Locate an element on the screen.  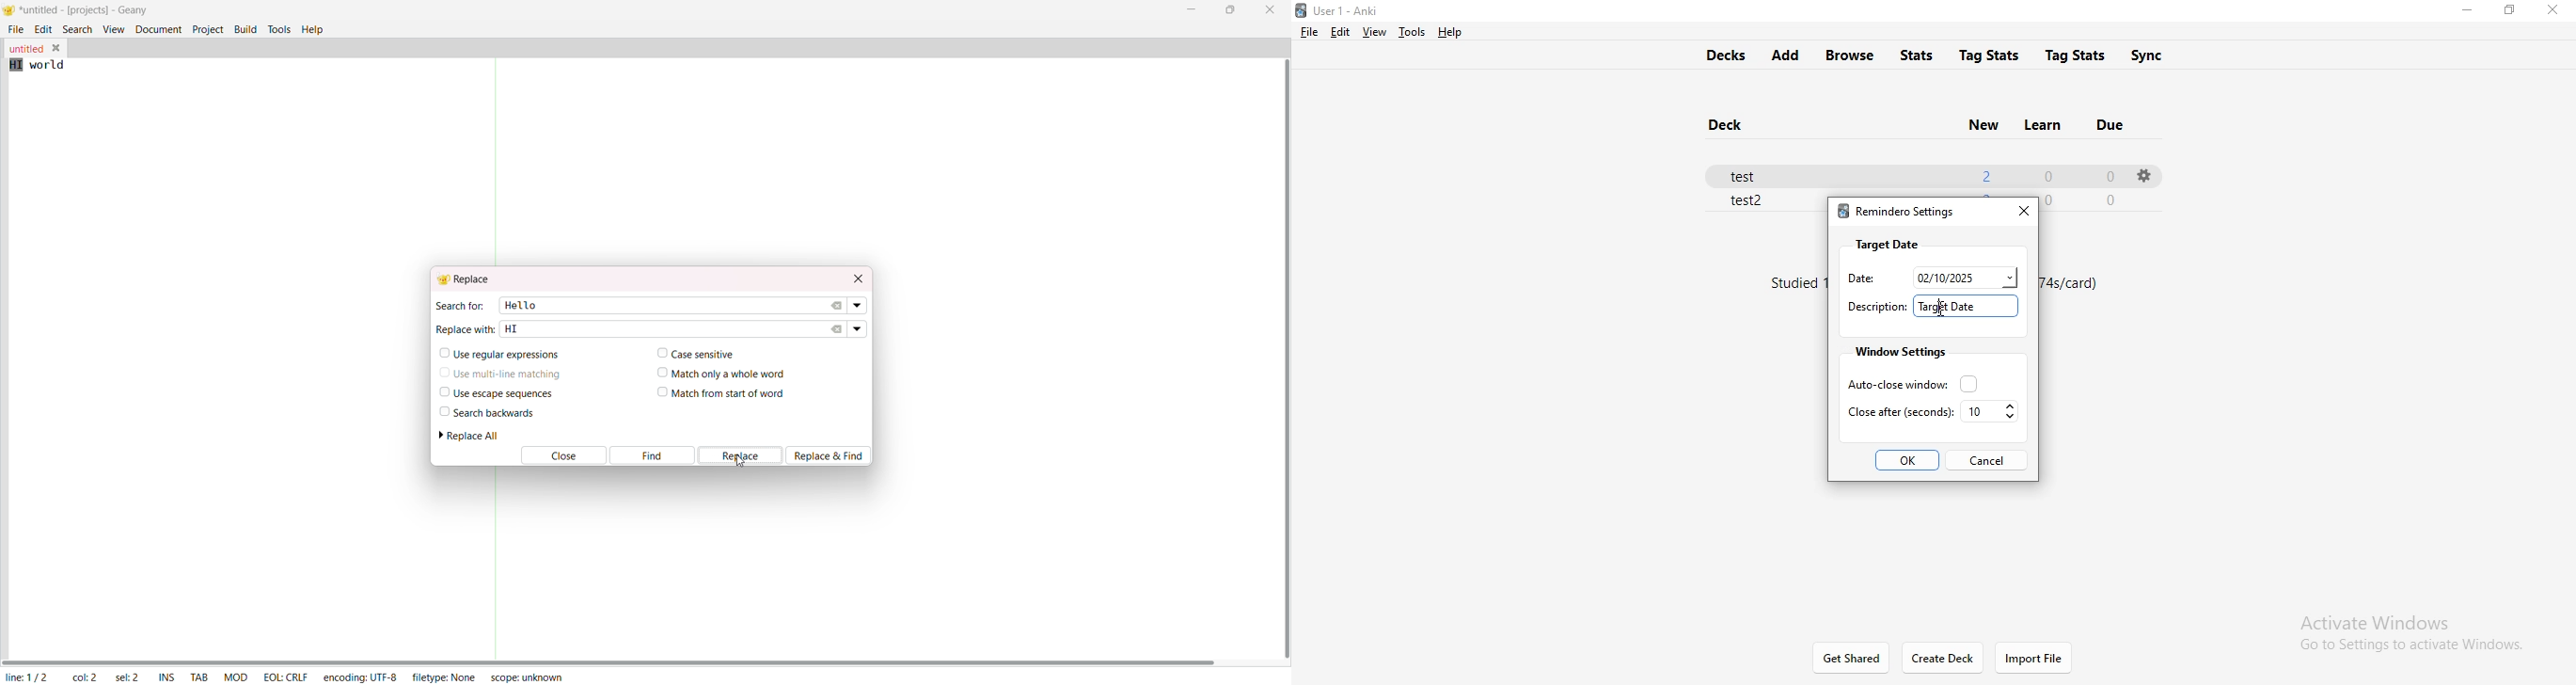
clear replace is located at coordinates (837, 329).